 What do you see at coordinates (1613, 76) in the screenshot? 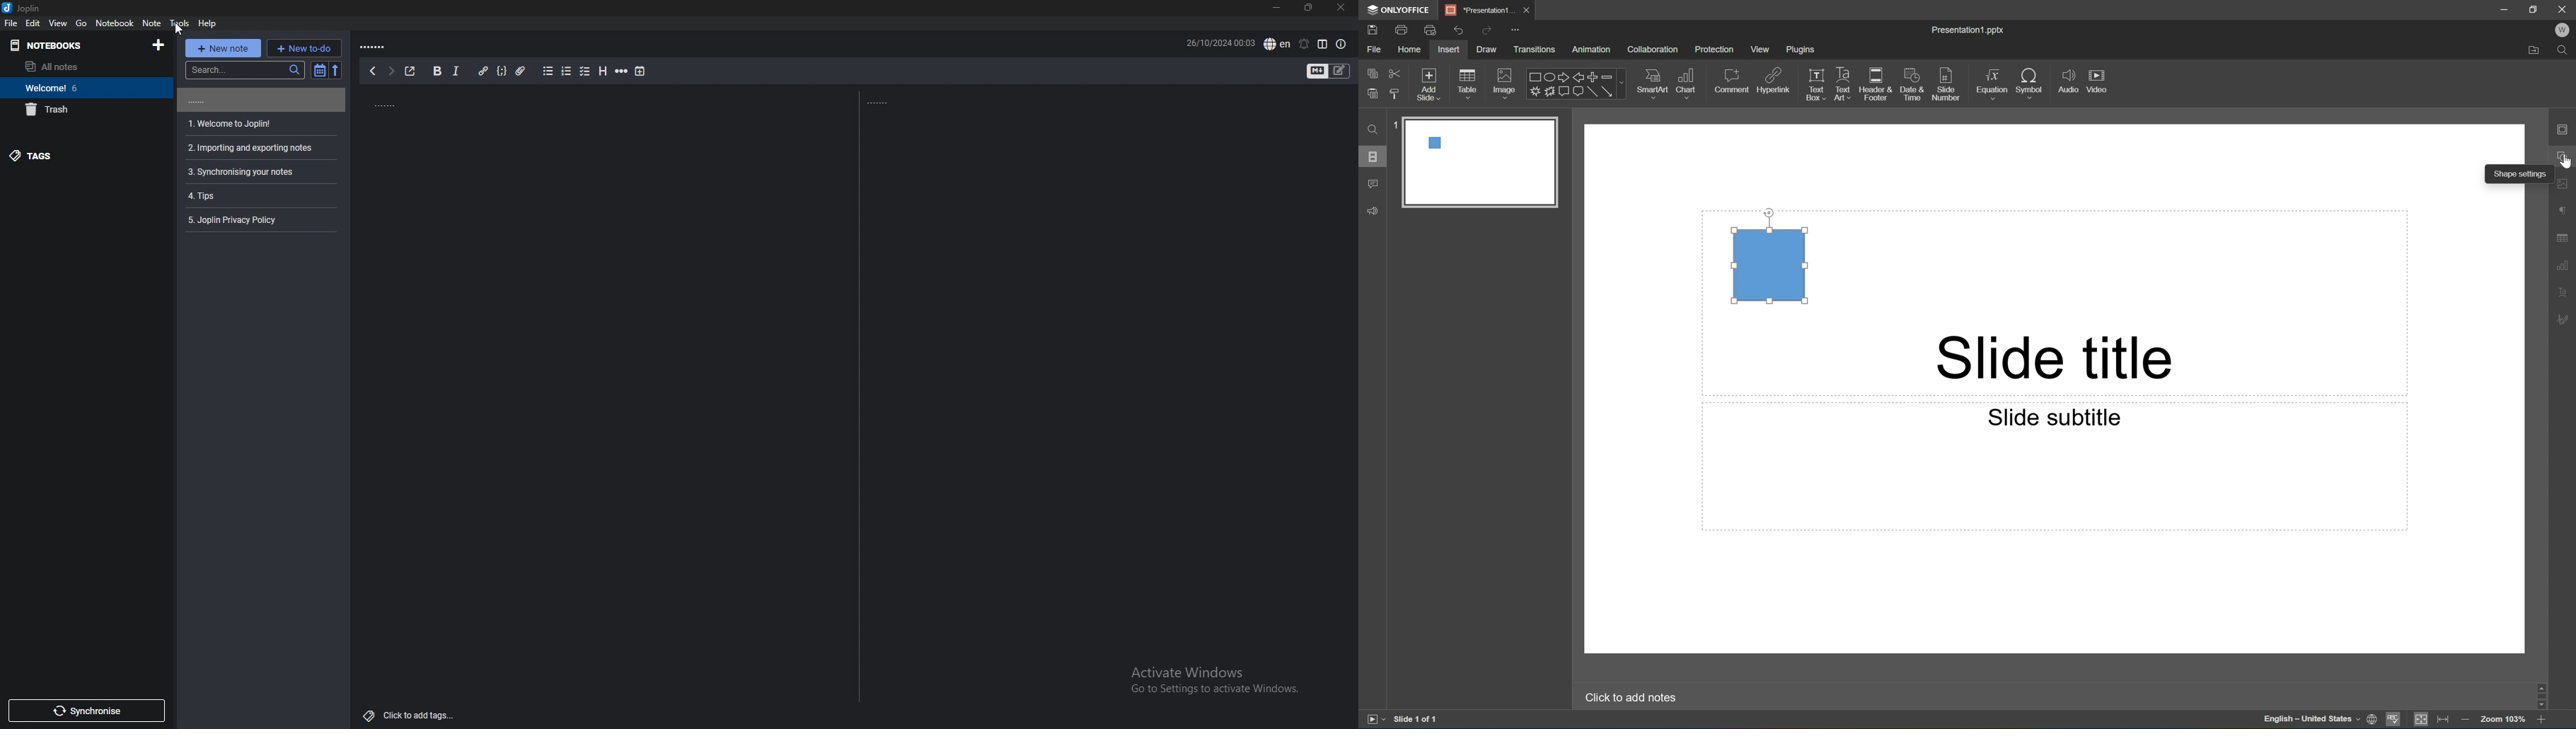
I see `Minus` at bounding box center [1613, 76].